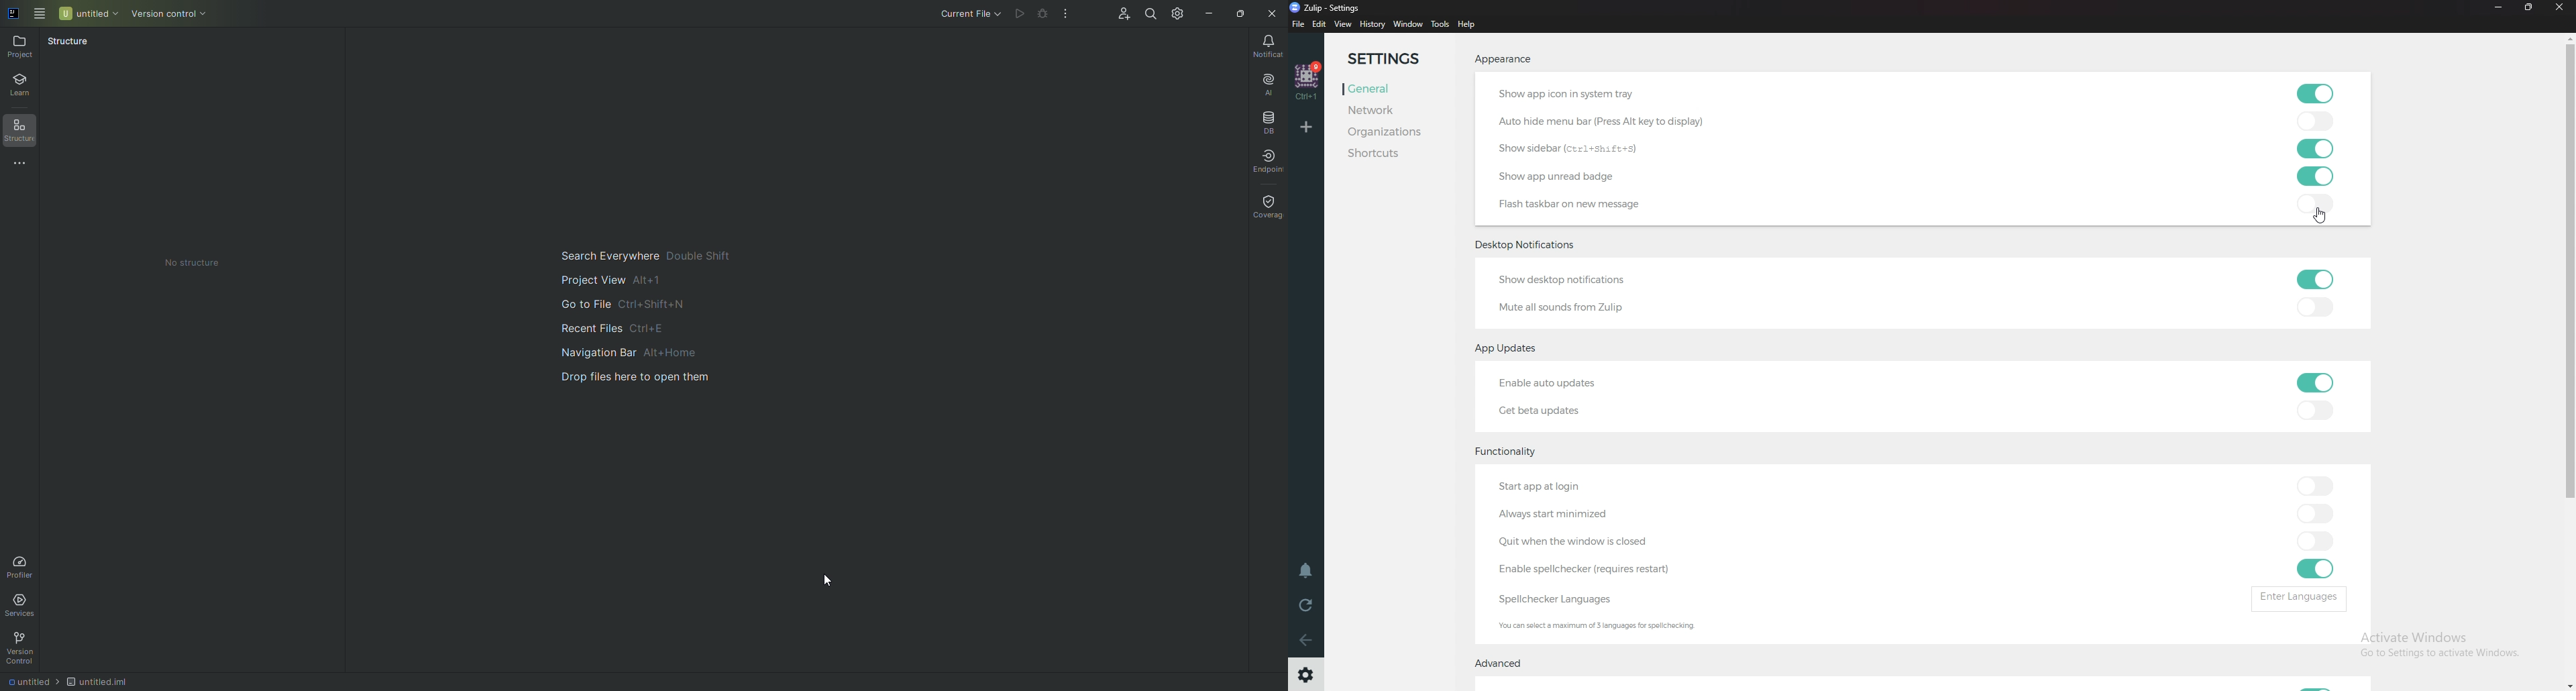  Describe the element at coordinates (1389, 155) in the screenshot. I see `Shortcuts` at that location.